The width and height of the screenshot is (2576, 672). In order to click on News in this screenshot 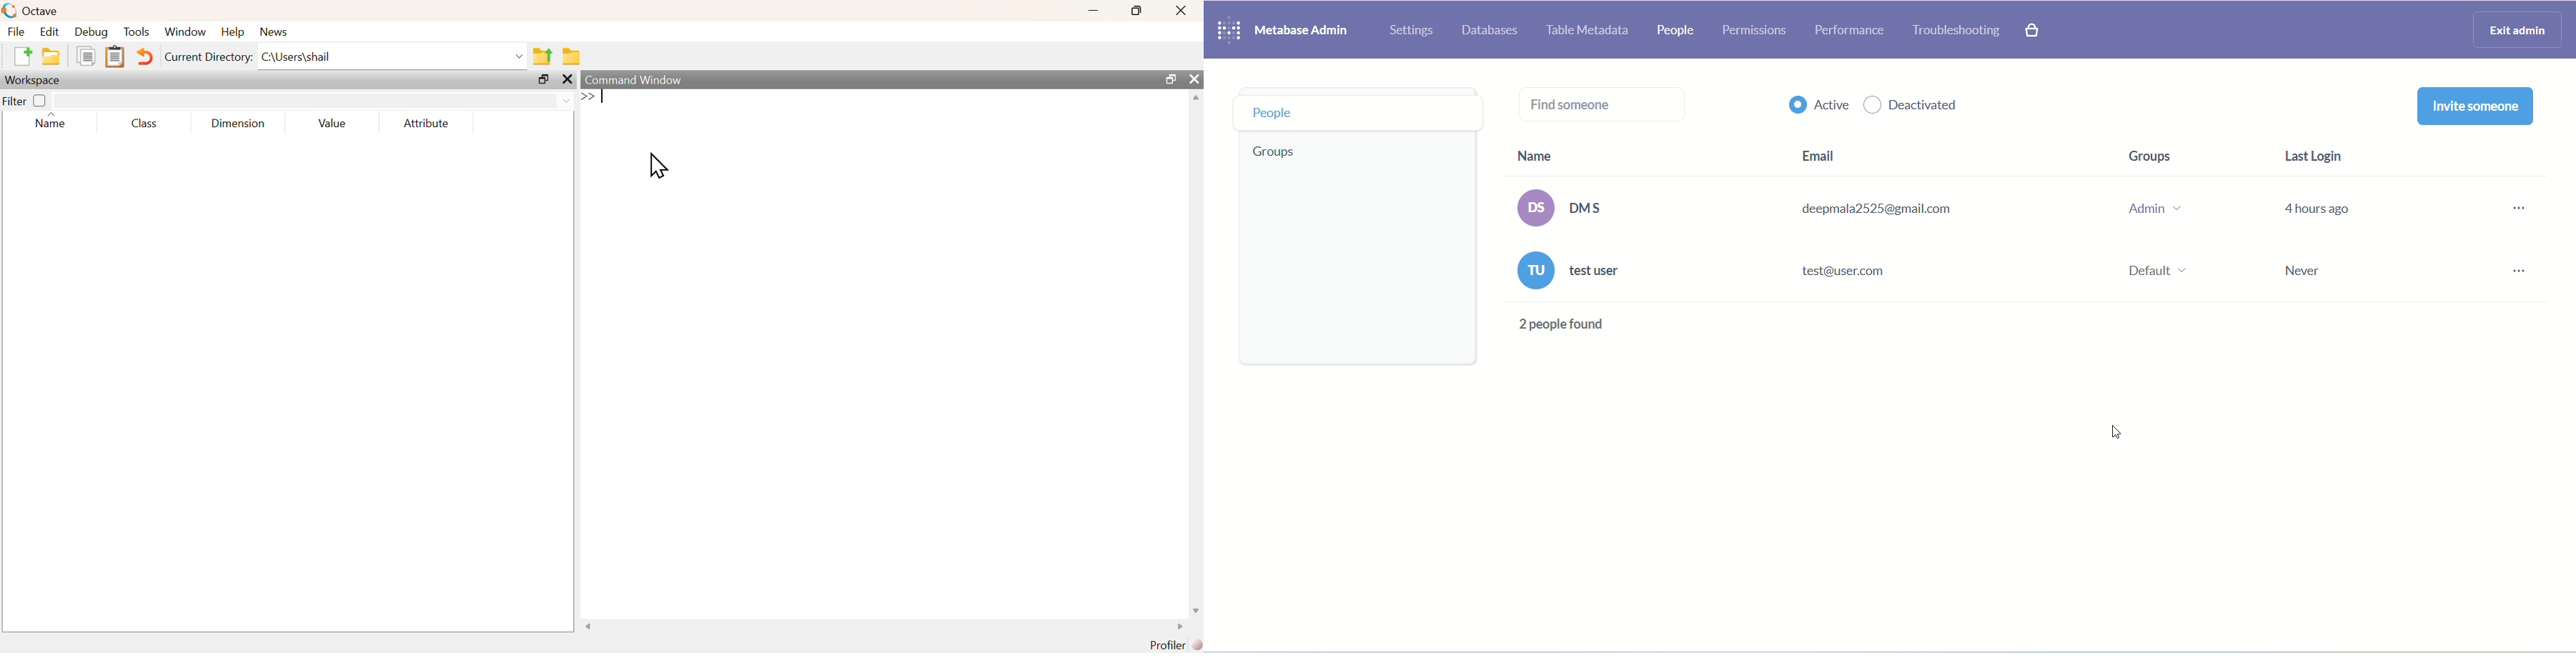, I will do `click(275, 31)`.